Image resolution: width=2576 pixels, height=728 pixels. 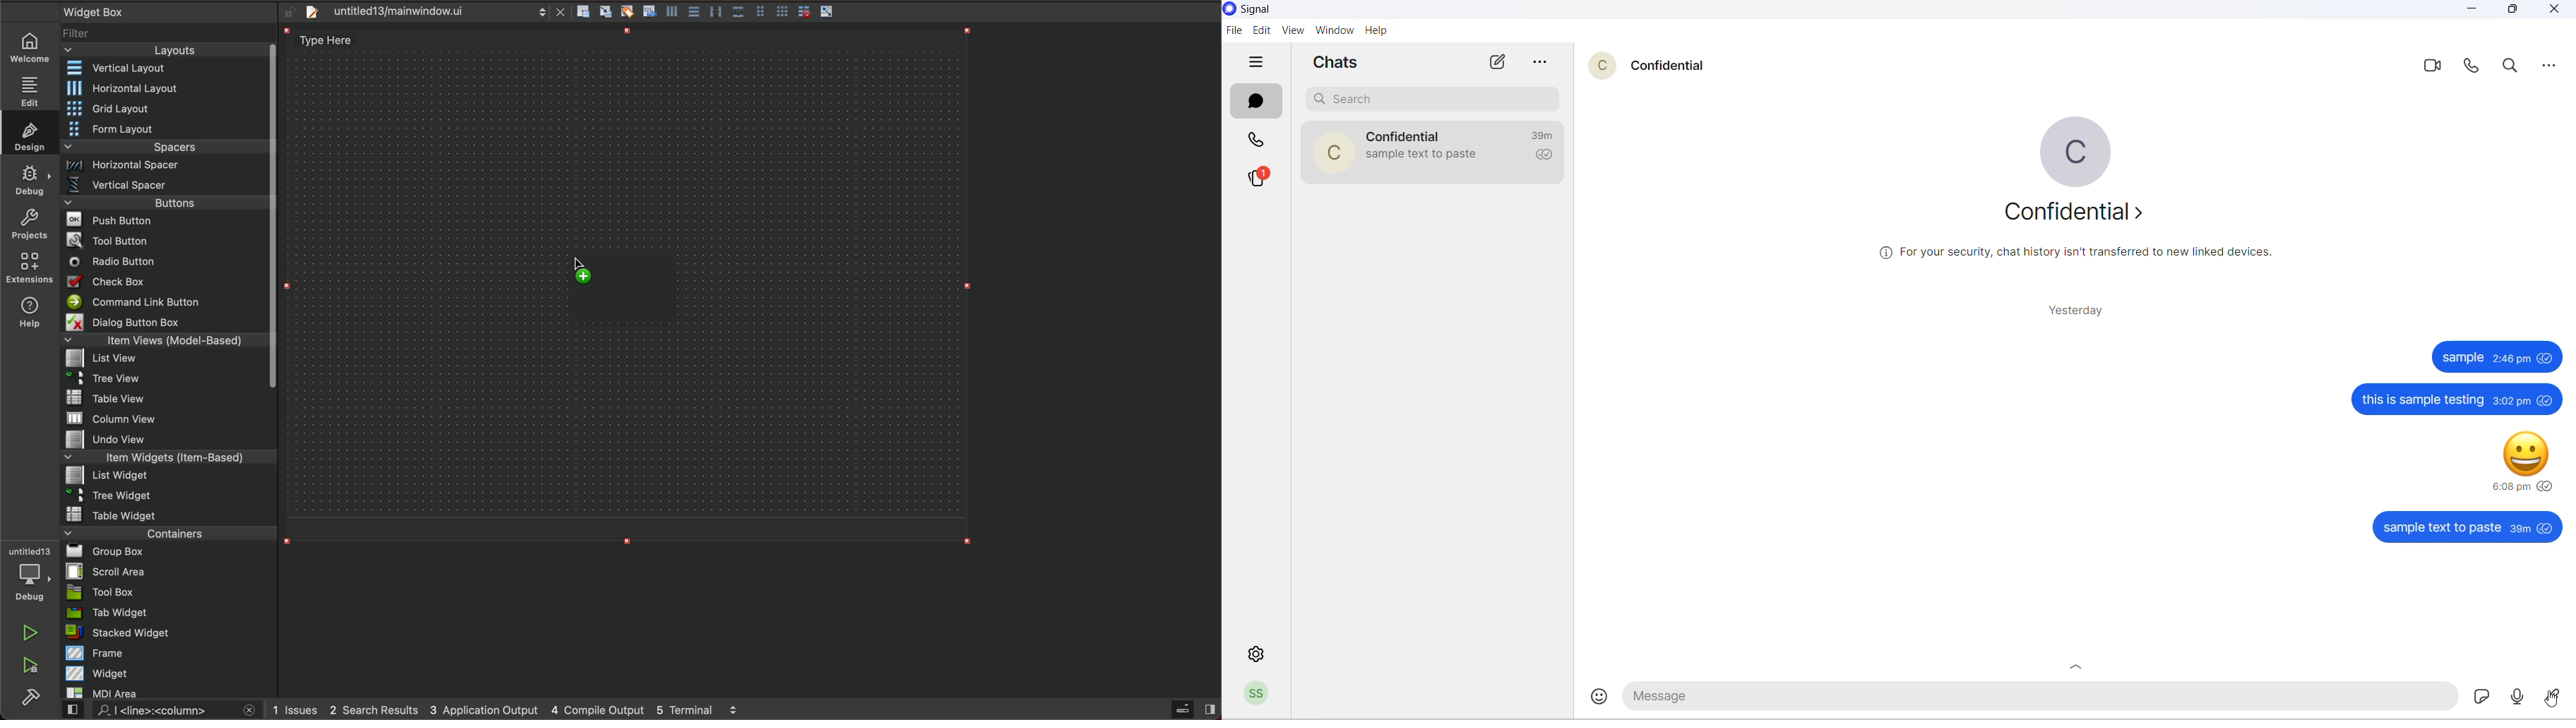 What do you see at coordinates (2474, 69) in the screenshot?
I see `voice call` at bounding box center [2474, 69].